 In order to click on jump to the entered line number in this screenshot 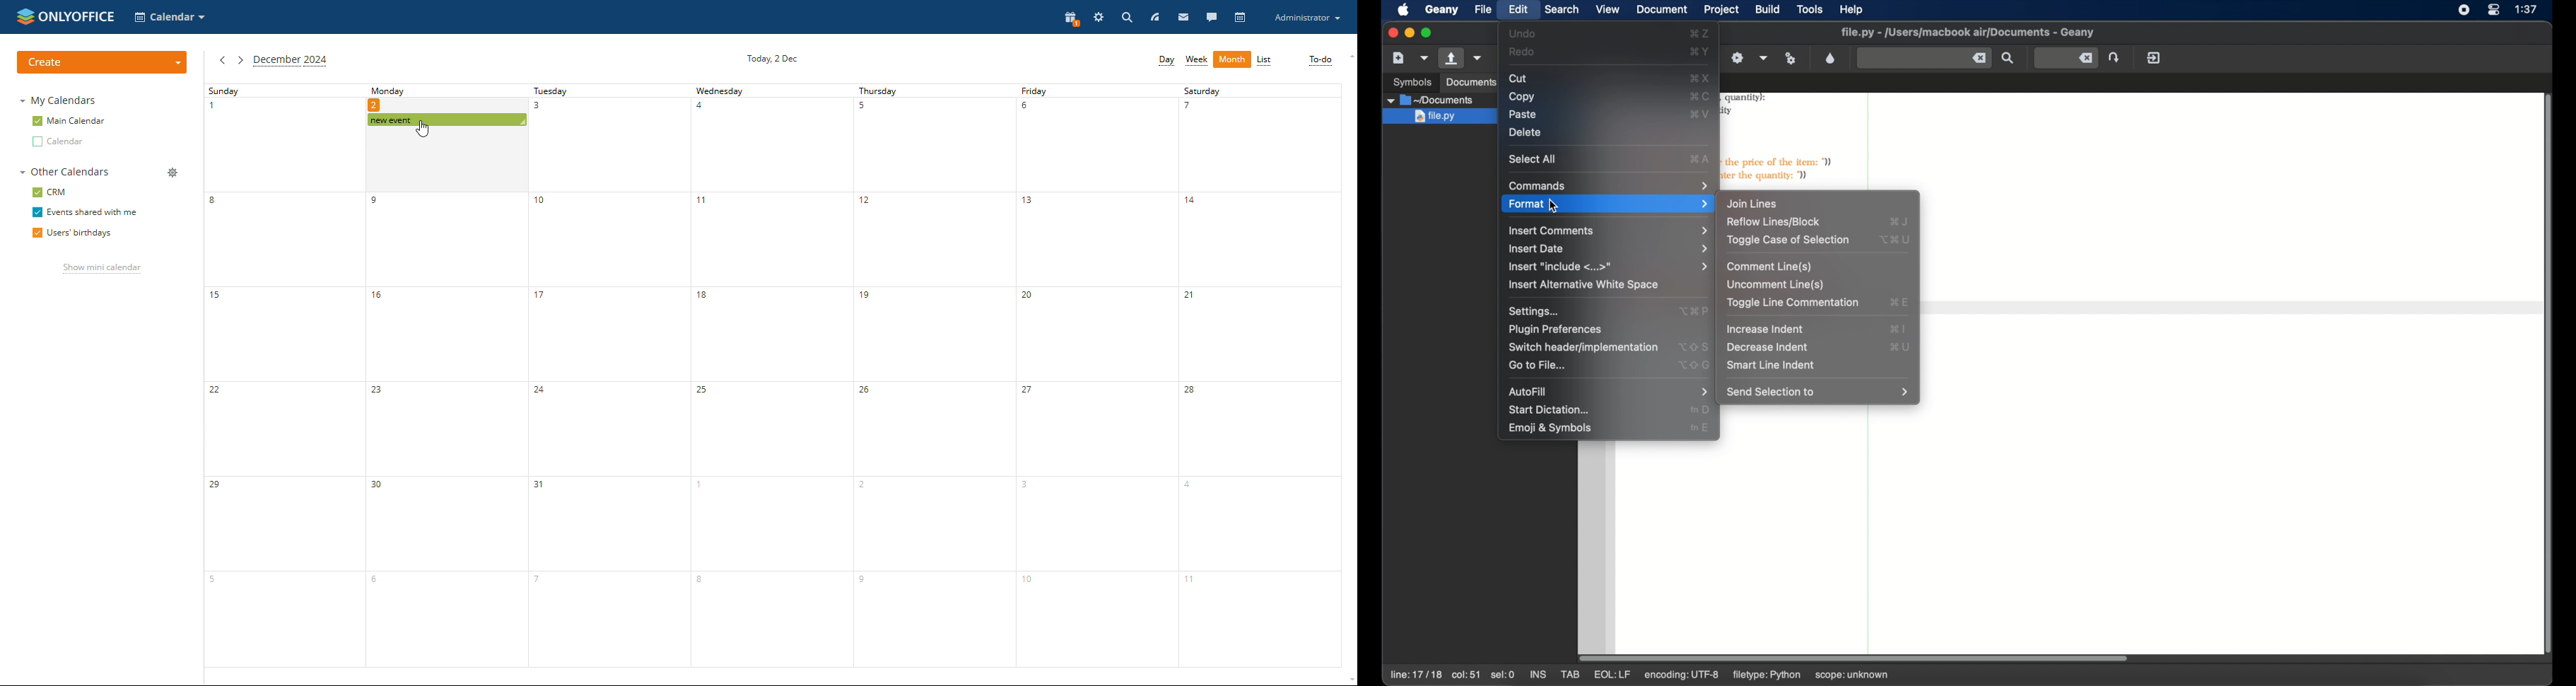, I will do `click(2115, 57)`.